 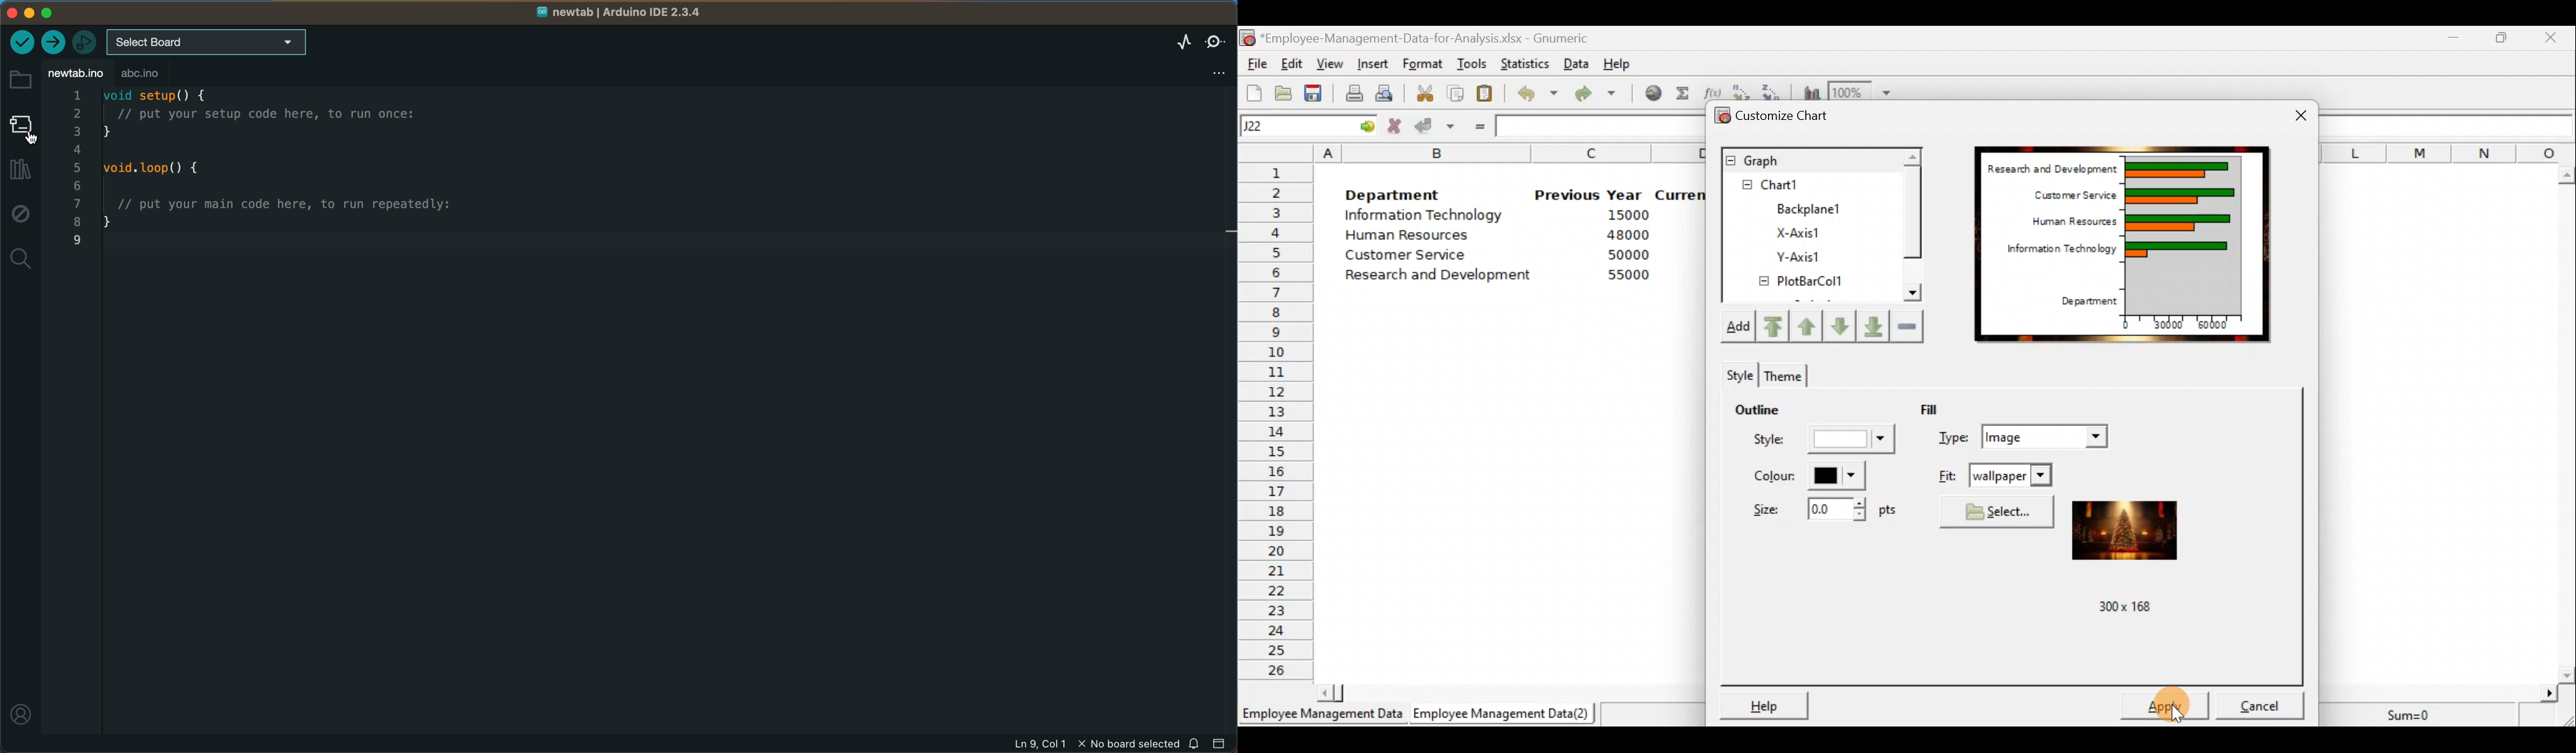 I want to click on Help, so click(x=1617, y=61).